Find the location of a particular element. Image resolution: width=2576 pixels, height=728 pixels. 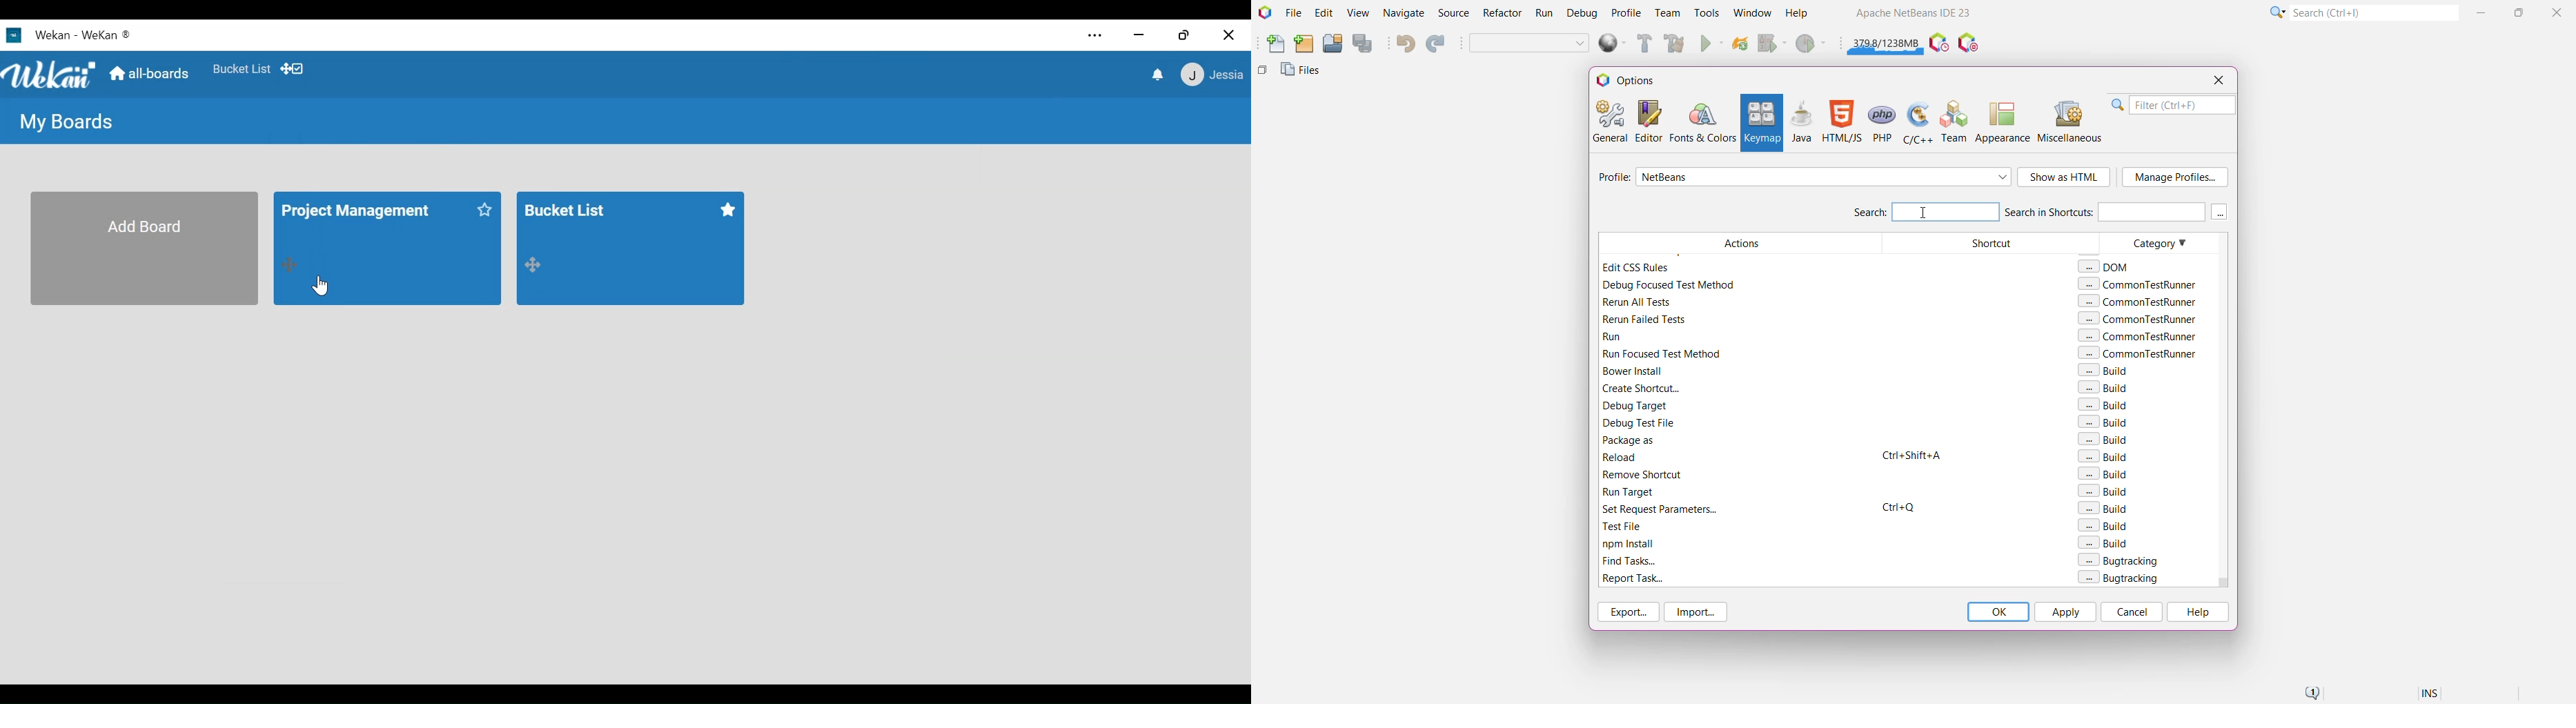

Java is located at coordinates (1802, 121).